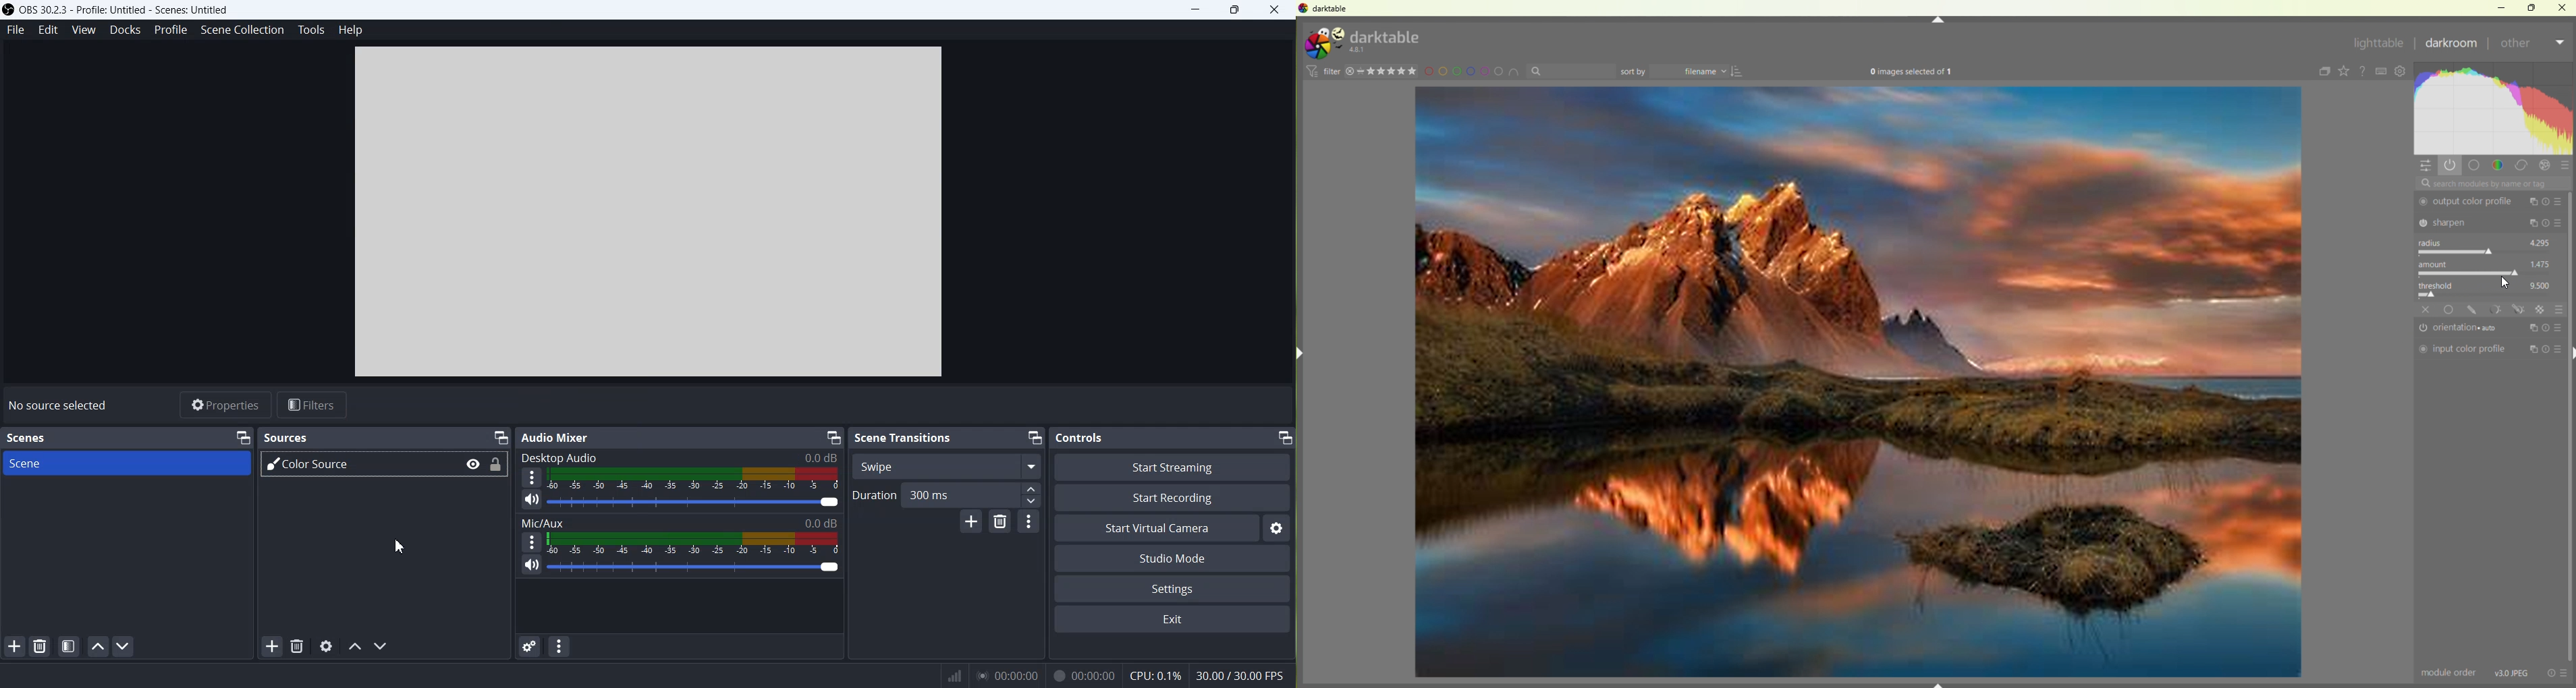 This screenshot has width=2576, height=700. Describe the element at coordinates (382, 646) in the screenshot. I see `Move Source Down` at that location.